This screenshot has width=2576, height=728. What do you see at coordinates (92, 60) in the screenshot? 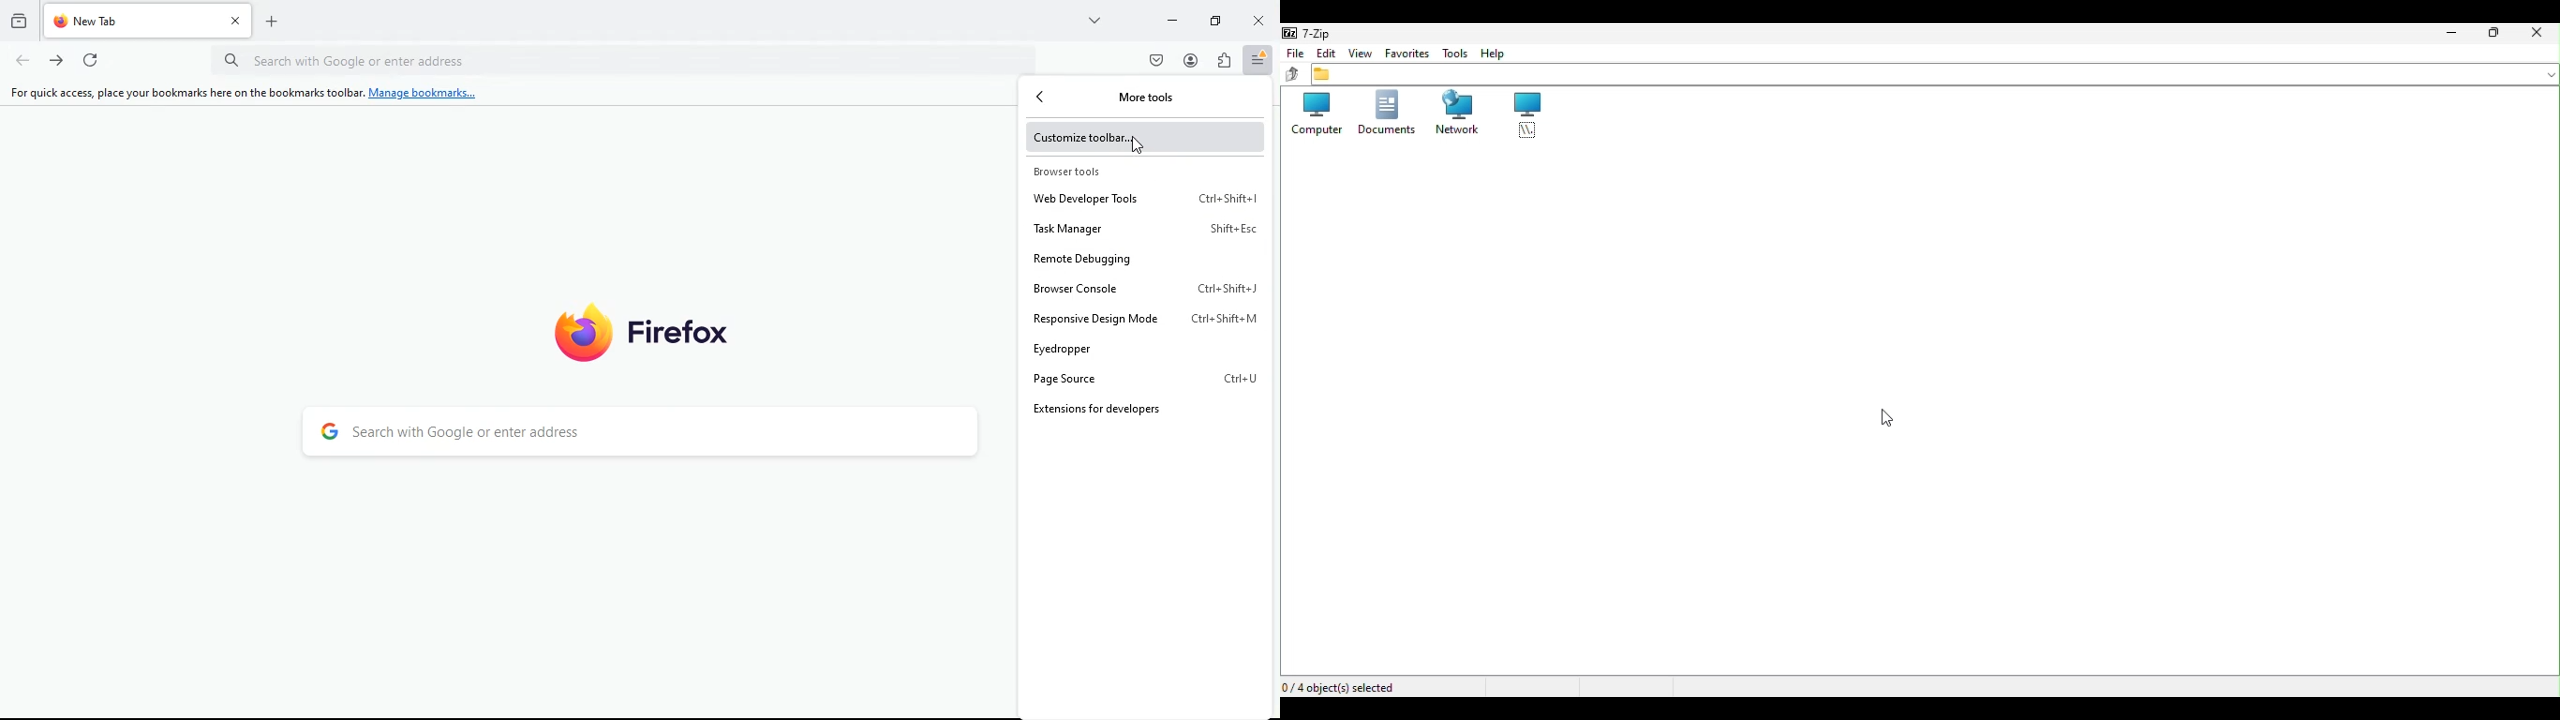
I see `refresh` at bounding box center [92, 60].